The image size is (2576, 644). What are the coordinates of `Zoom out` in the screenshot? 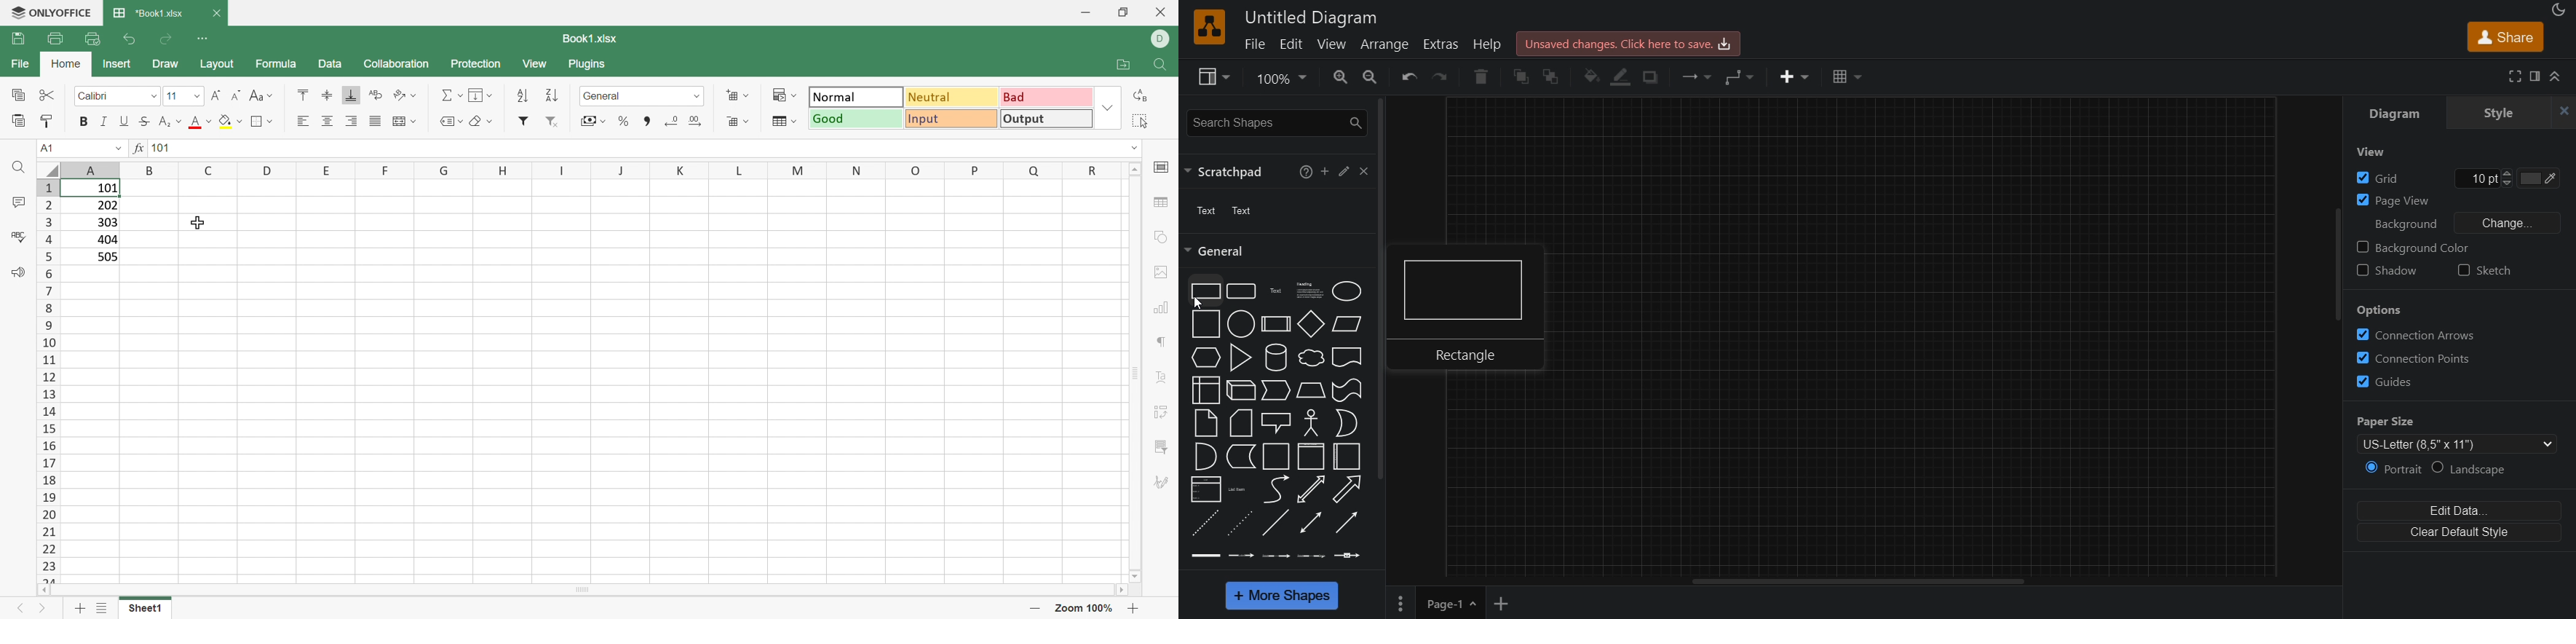 It's located at (1033, 608).